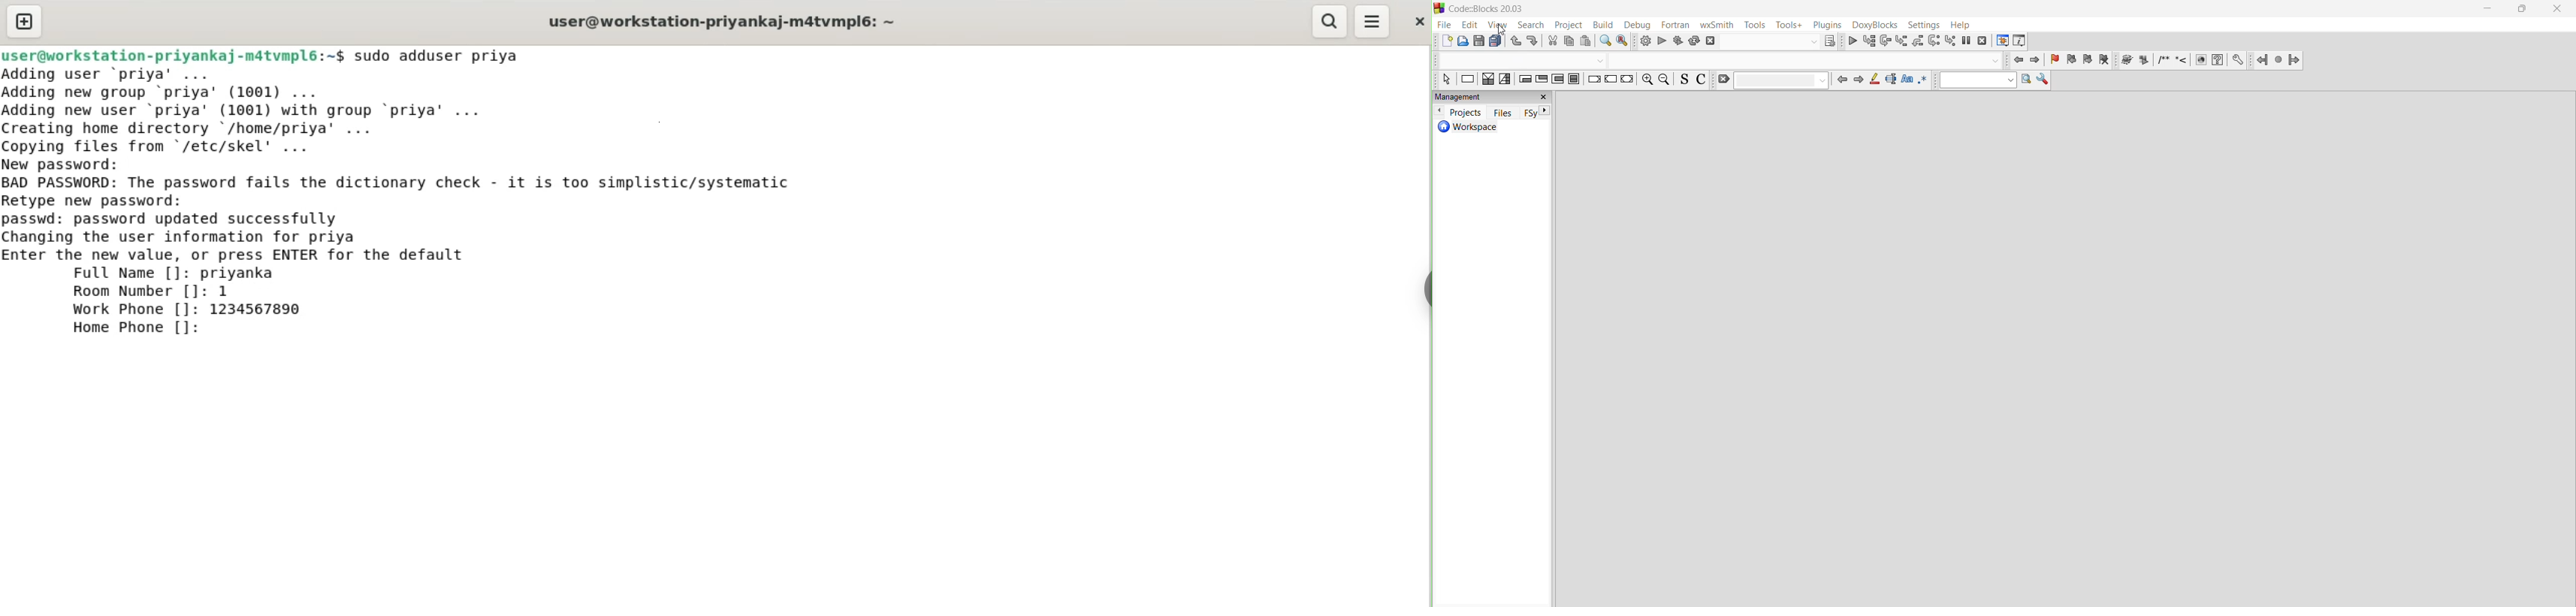  I want to click on projects, so click(1465, 112).